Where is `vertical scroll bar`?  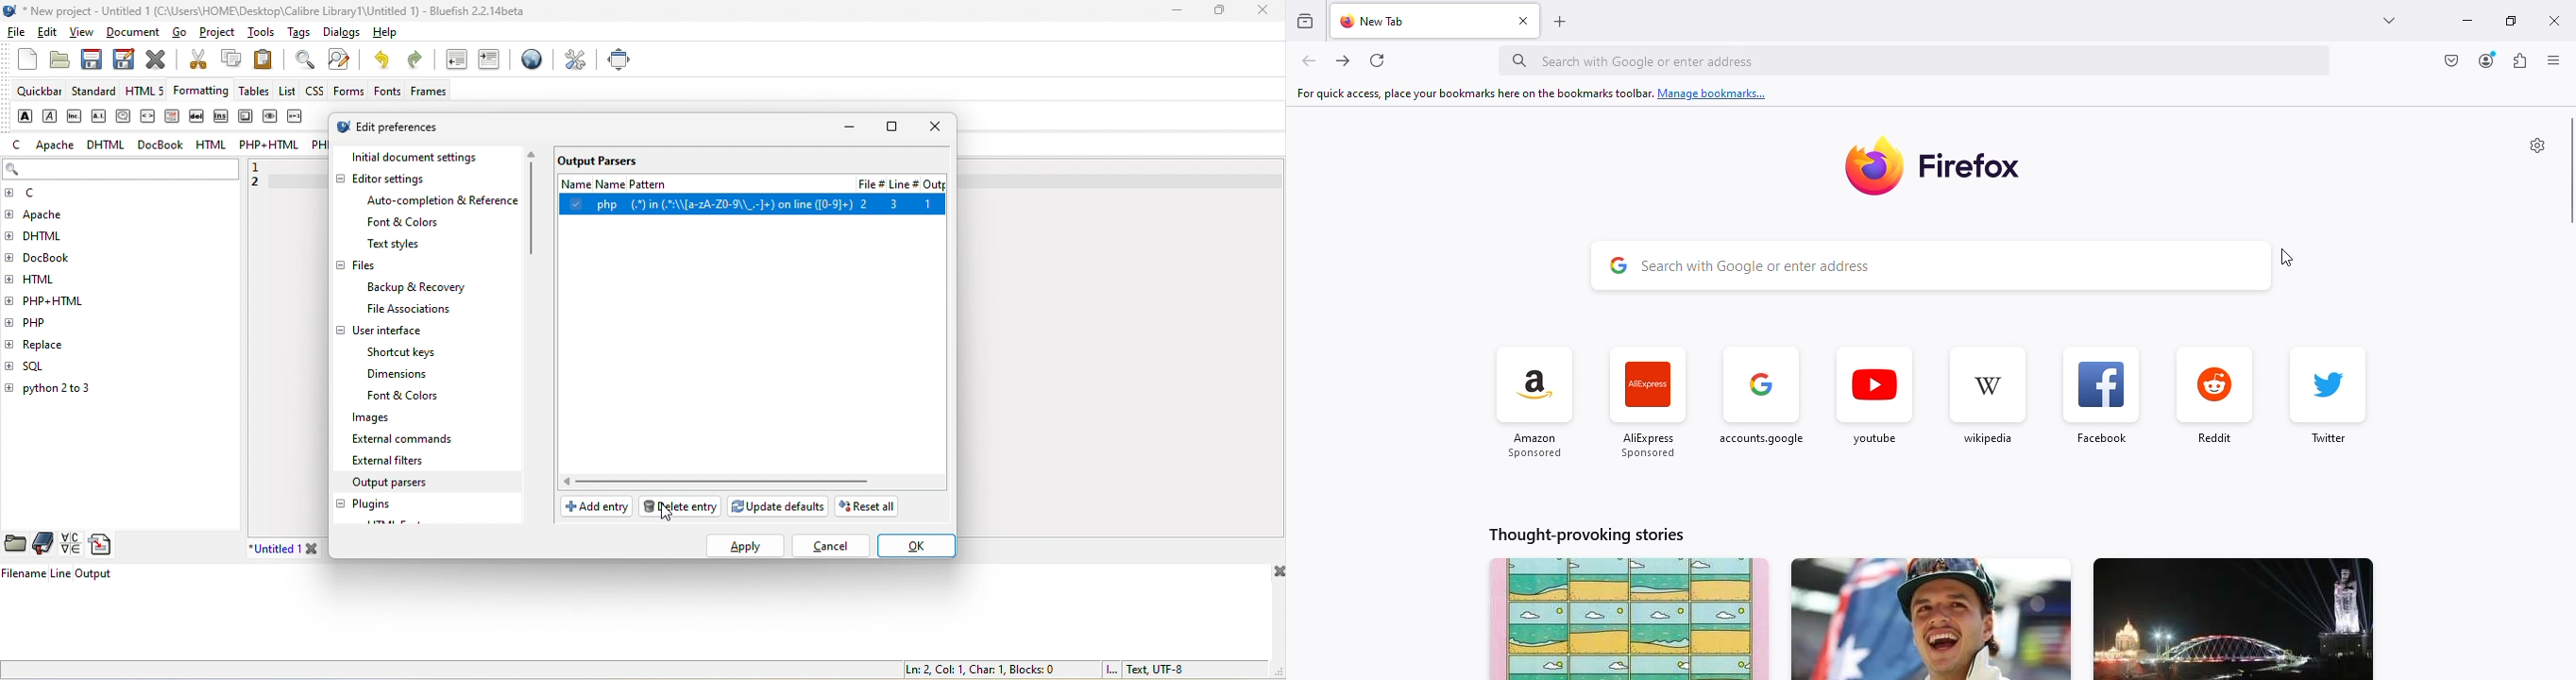
vertical scroll bar is located at coordinates (533, 205).